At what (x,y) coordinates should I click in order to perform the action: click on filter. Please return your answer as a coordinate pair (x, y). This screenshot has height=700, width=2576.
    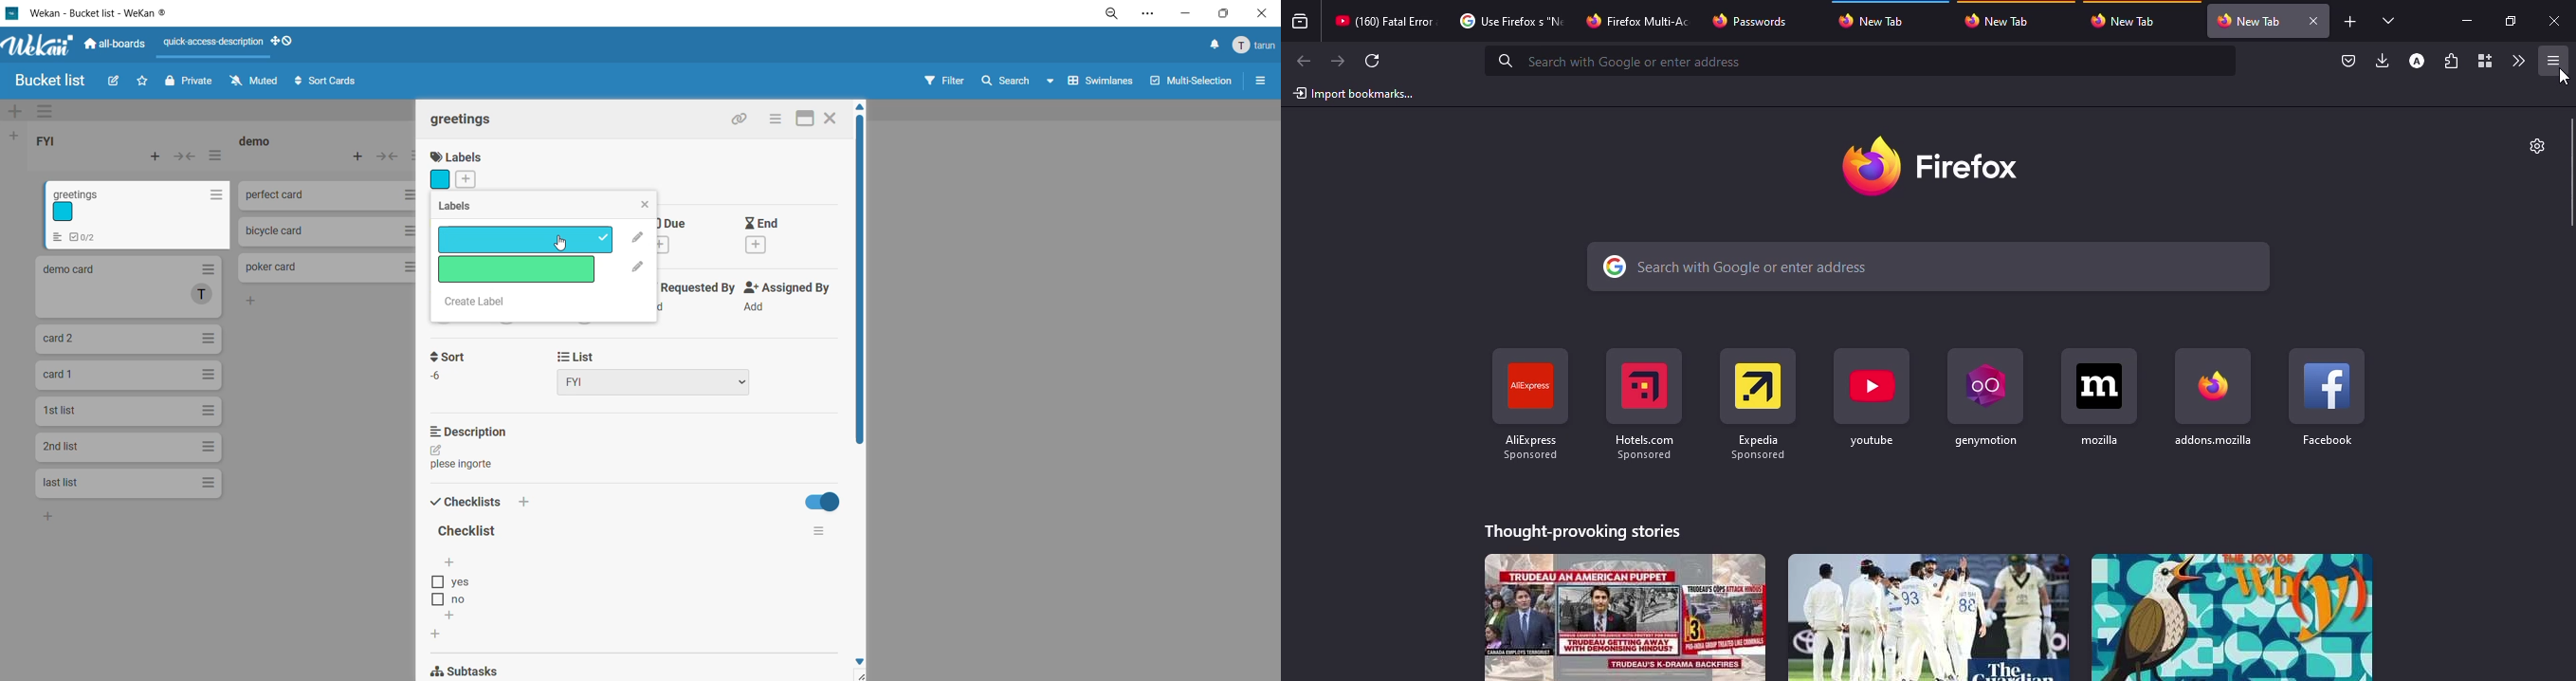
    Looking at the image, I should click on (942, 81).